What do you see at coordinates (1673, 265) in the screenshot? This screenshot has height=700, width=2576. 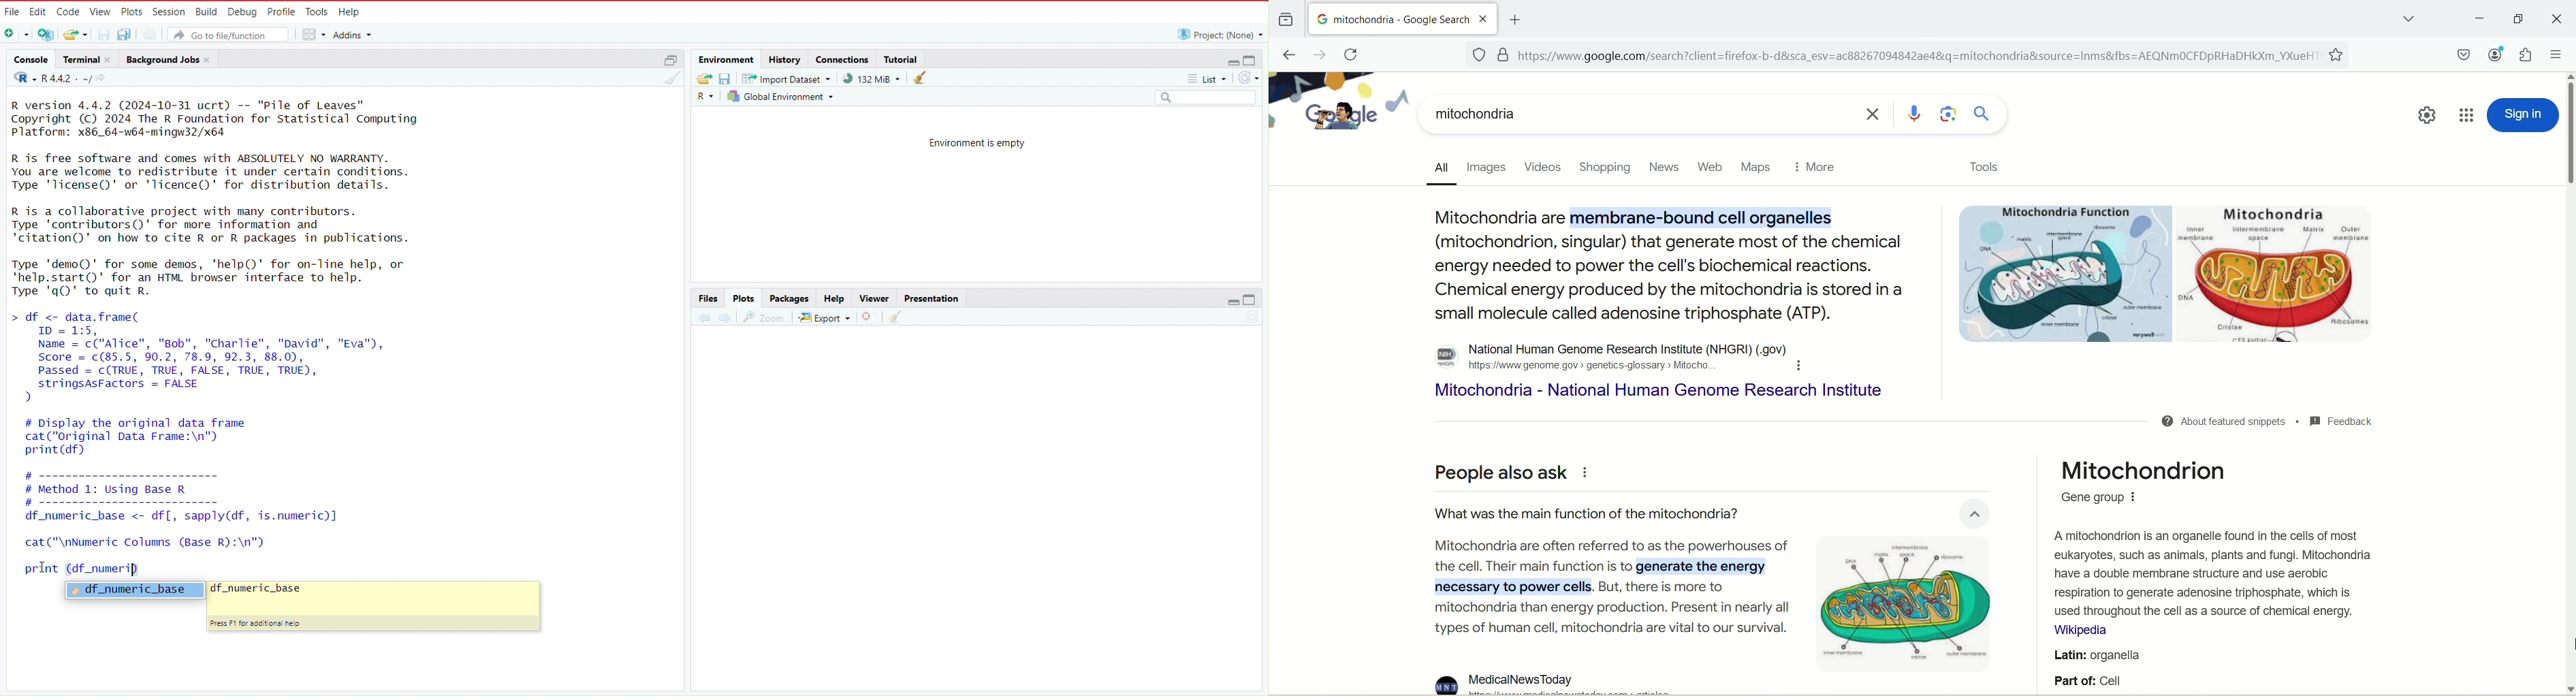 I see `Mitochondria are membrane-bound cell organelles
(mitochondrion, singular) that generate most of the chemical
energy needed to power the cell's biochemical reactions.
Chemical energy produced by the mitochondria is stored in a
small molecule called adenosine triphosphate (ATP).` at bounding box center [1673, 265].